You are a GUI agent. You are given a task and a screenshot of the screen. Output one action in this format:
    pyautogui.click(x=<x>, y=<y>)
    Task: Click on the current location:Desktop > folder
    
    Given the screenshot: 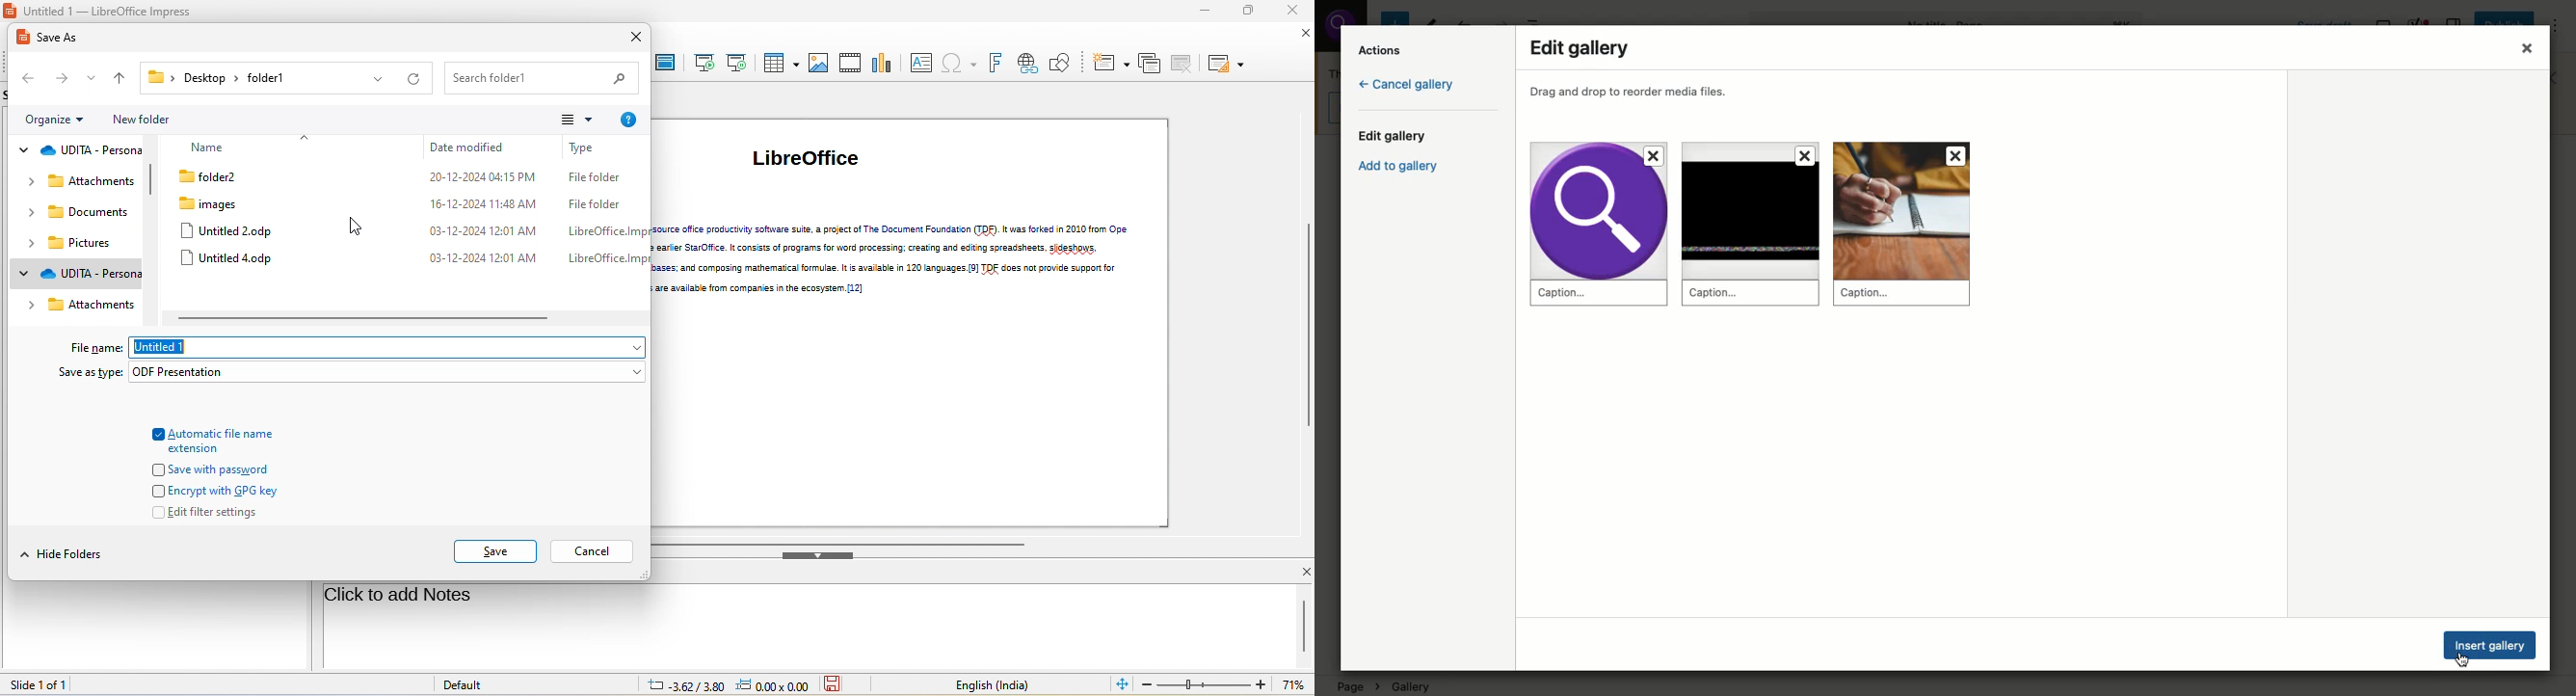 What is the action you would take?
    pyautogui.click(x=219, y=78)
    